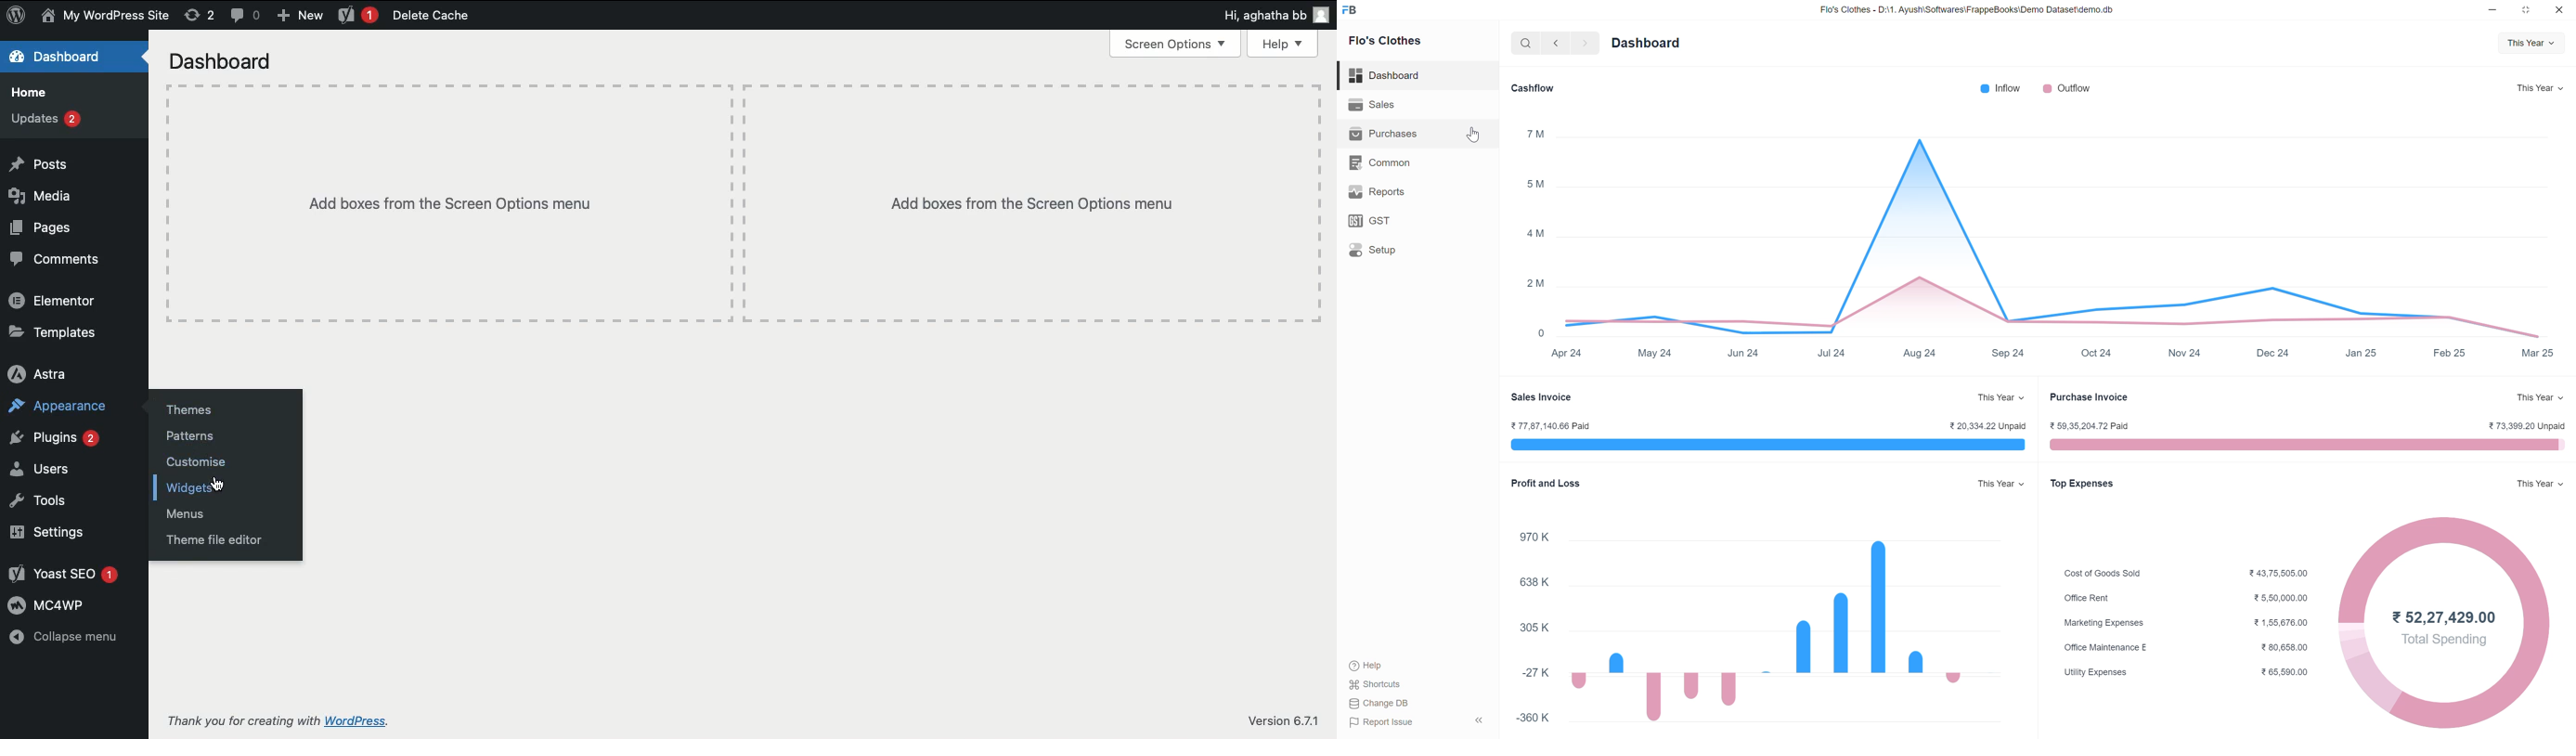 Image resolution: width=2576 pixels, height=756 pixels. Describe the element at coordinates (1375, 192) in the screenshot. I see `y Reports` at that location.